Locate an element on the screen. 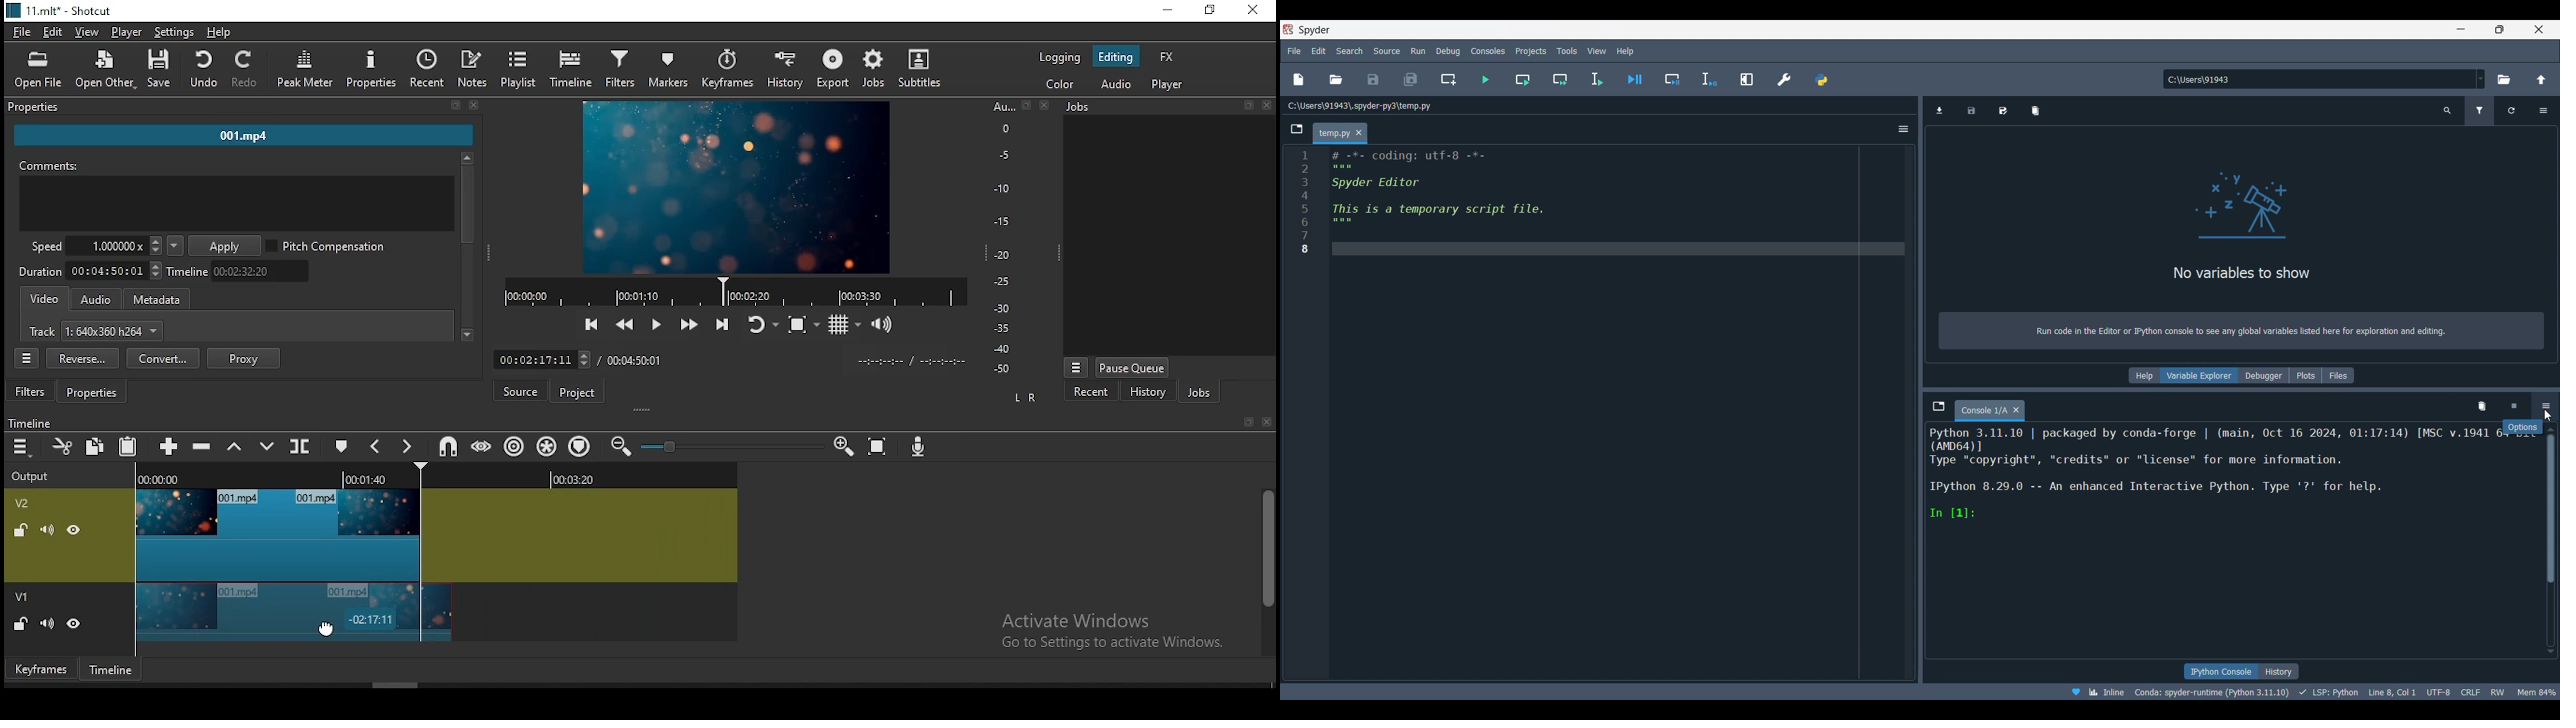 The height and width of the screenshot is (728, 2576). Open file is located at coordinates (1335, 79).